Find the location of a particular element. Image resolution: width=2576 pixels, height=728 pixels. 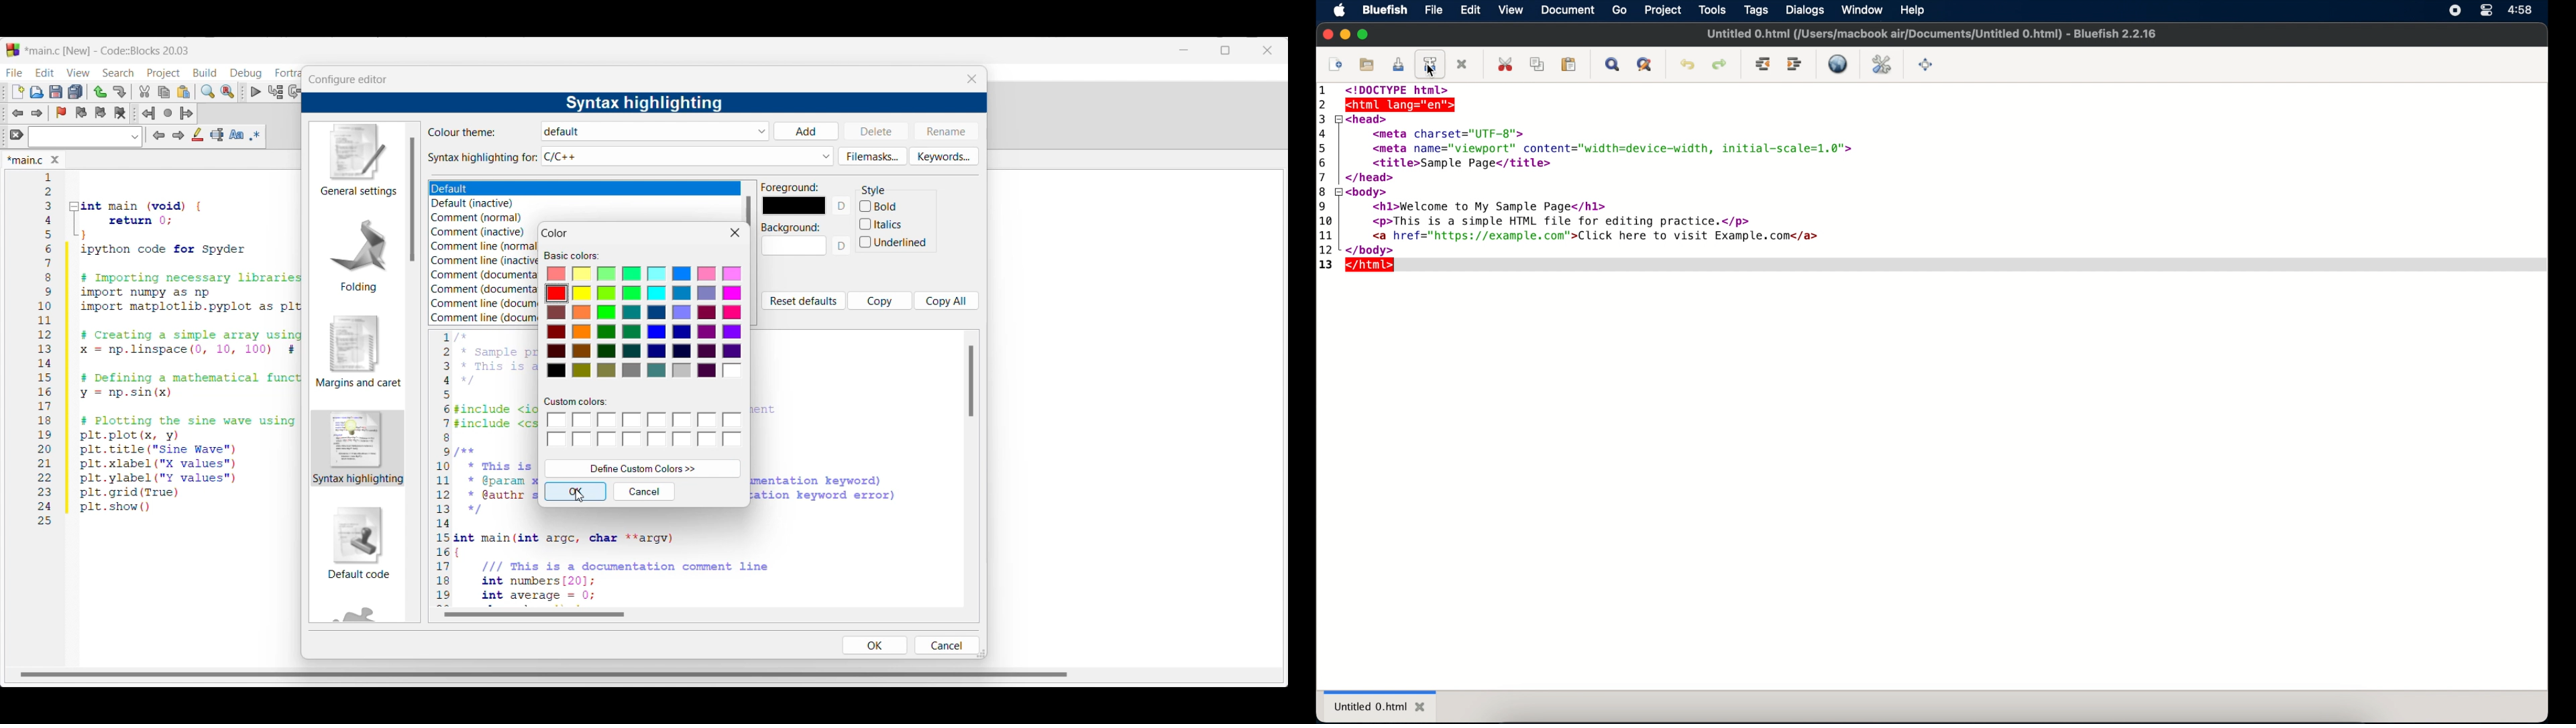

cursor is located at coordinates (586, 497).